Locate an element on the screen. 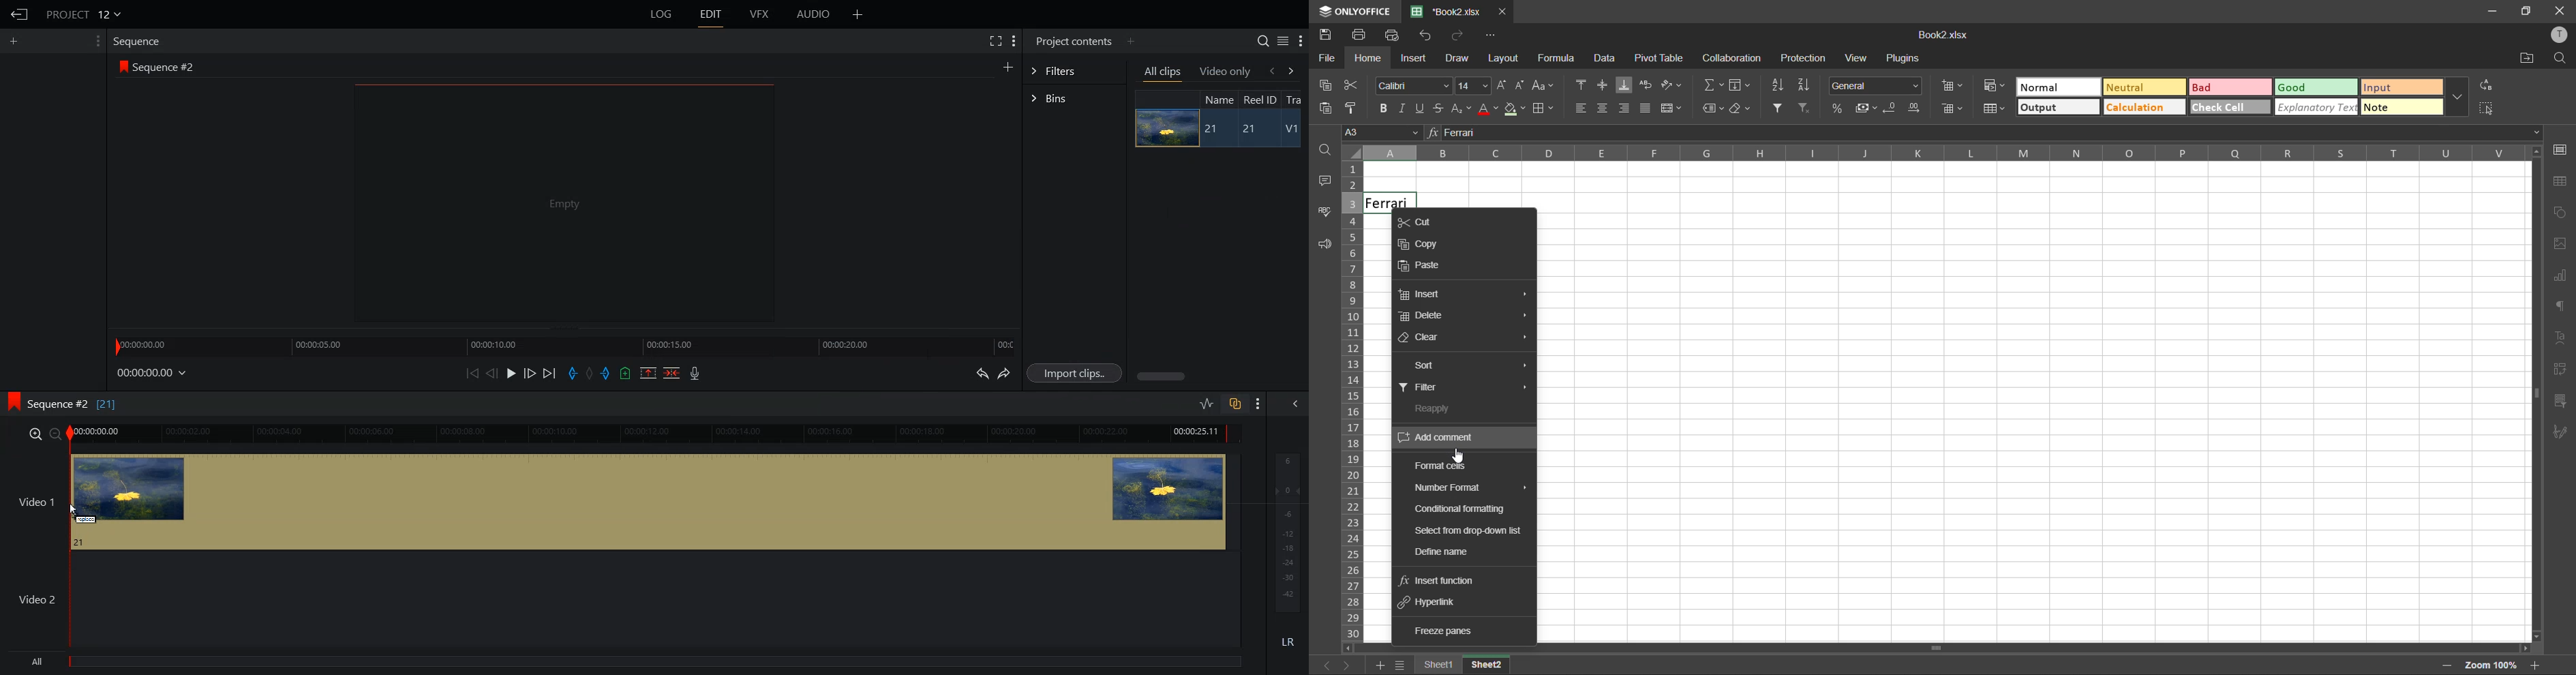 The width and height of the screenshot is (2576, 700). underline is located at coordinates (1422, 109).